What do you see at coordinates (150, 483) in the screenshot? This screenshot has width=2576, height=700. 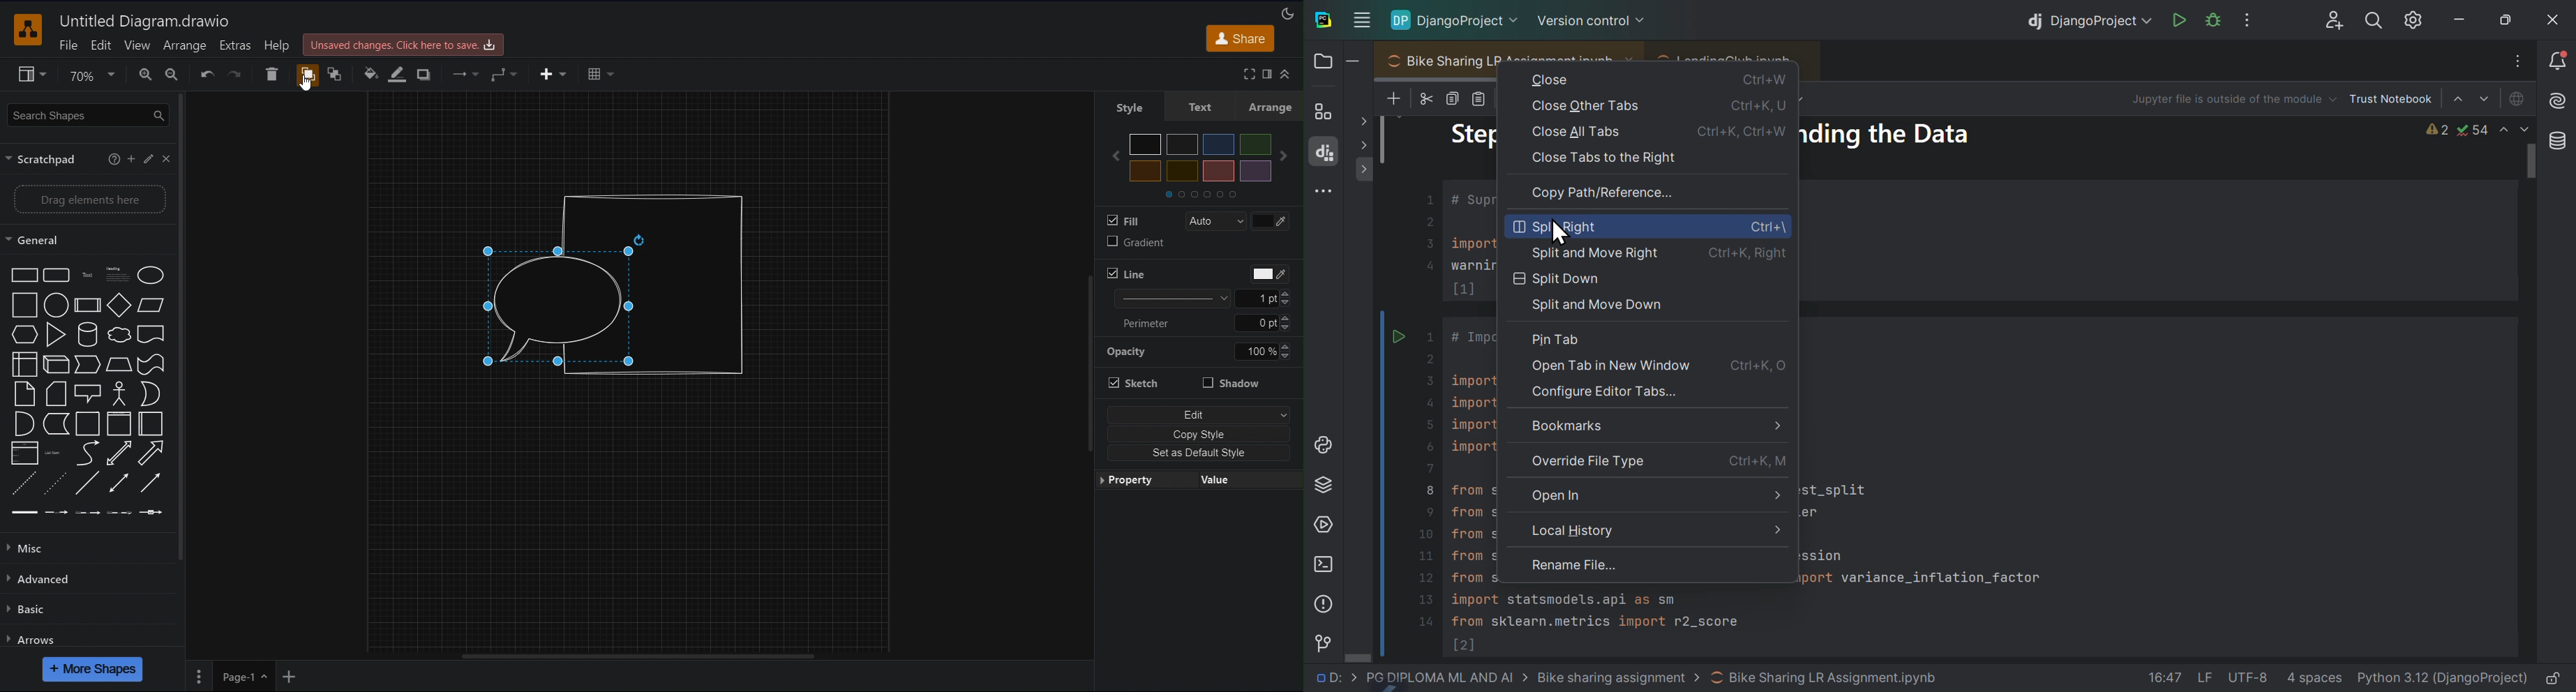 I see `Directional connector` at bounding box center [150, 483].